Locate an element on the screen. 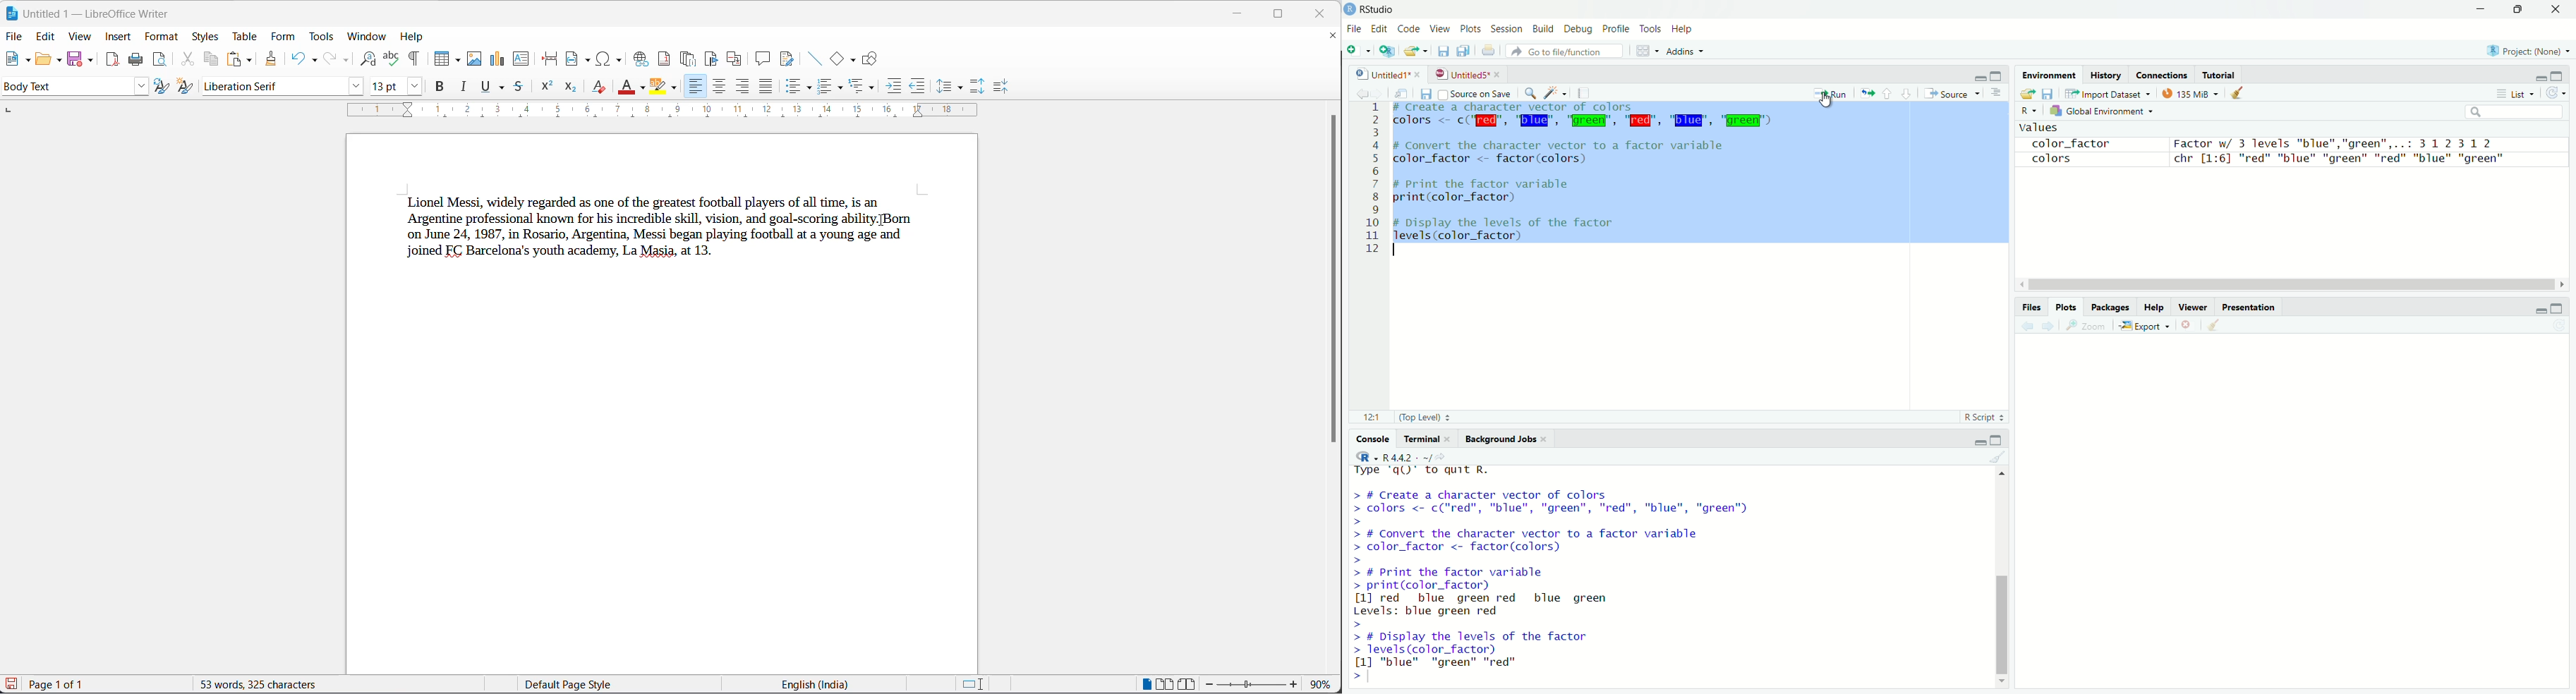  close is located at coordinates (1418, 75).